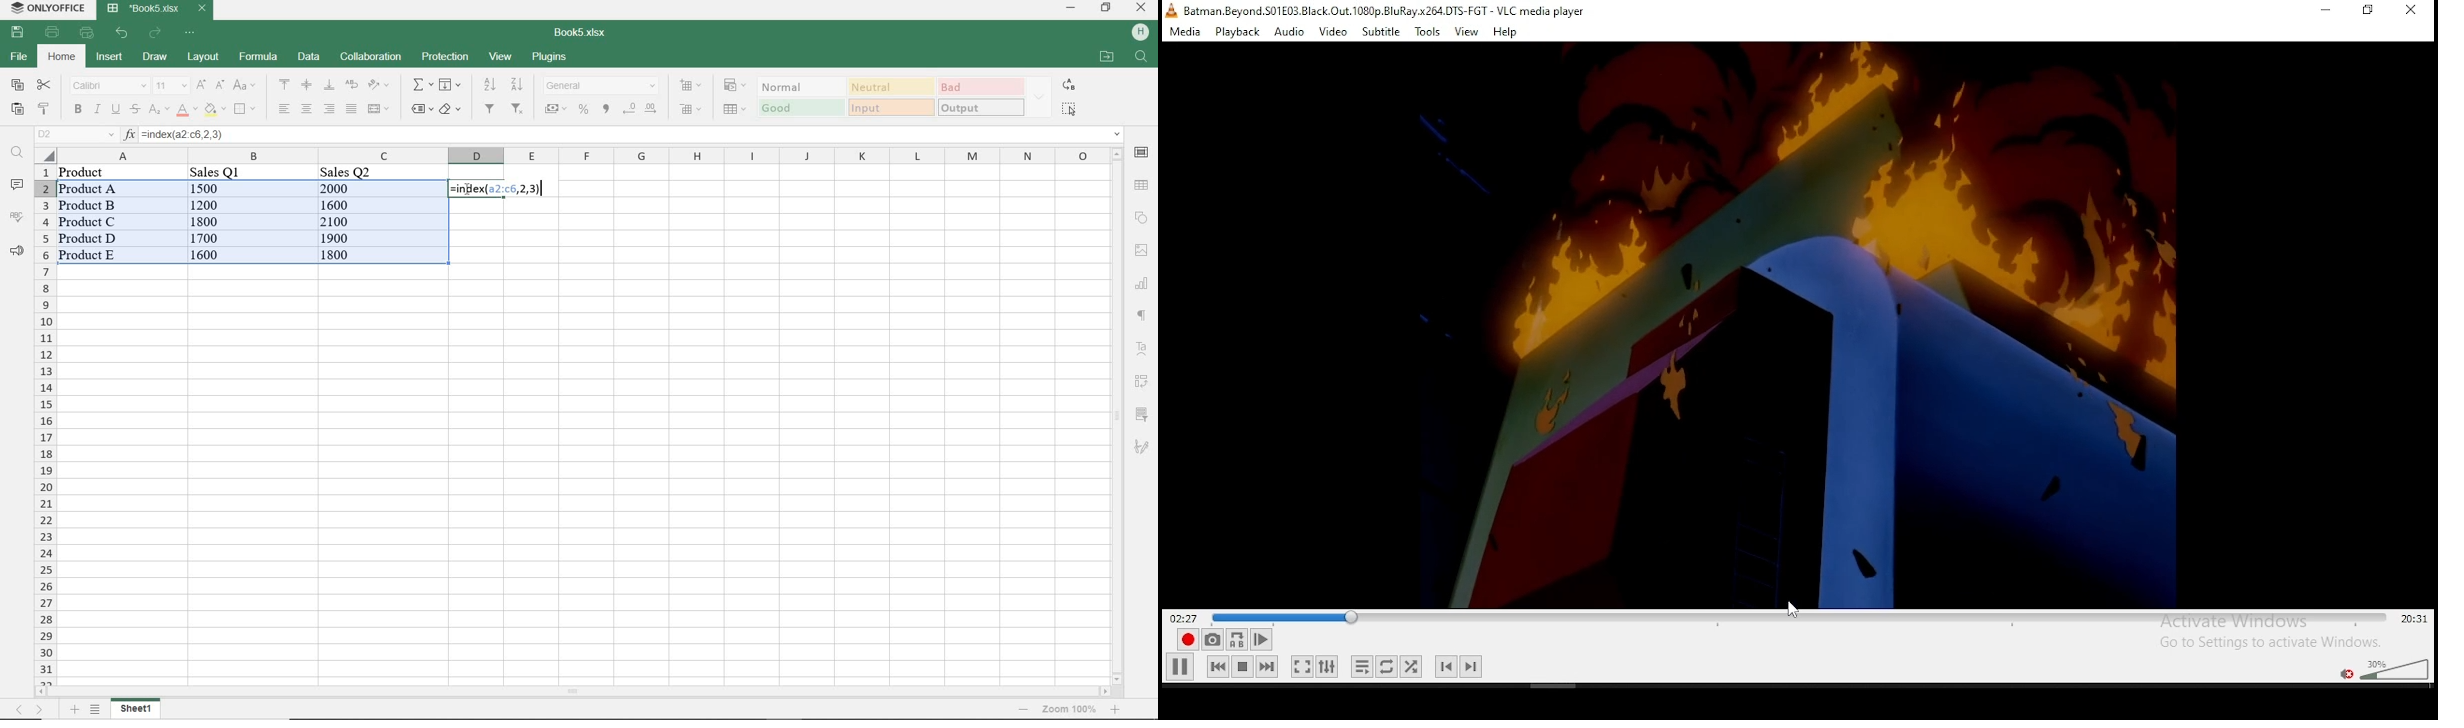 Image resolution: width=2464 pixels, height=728 pixels. What do you see at coordinates (329, 86) in the screenshot?
I see `align bottom` at bounding box center [329, 86].